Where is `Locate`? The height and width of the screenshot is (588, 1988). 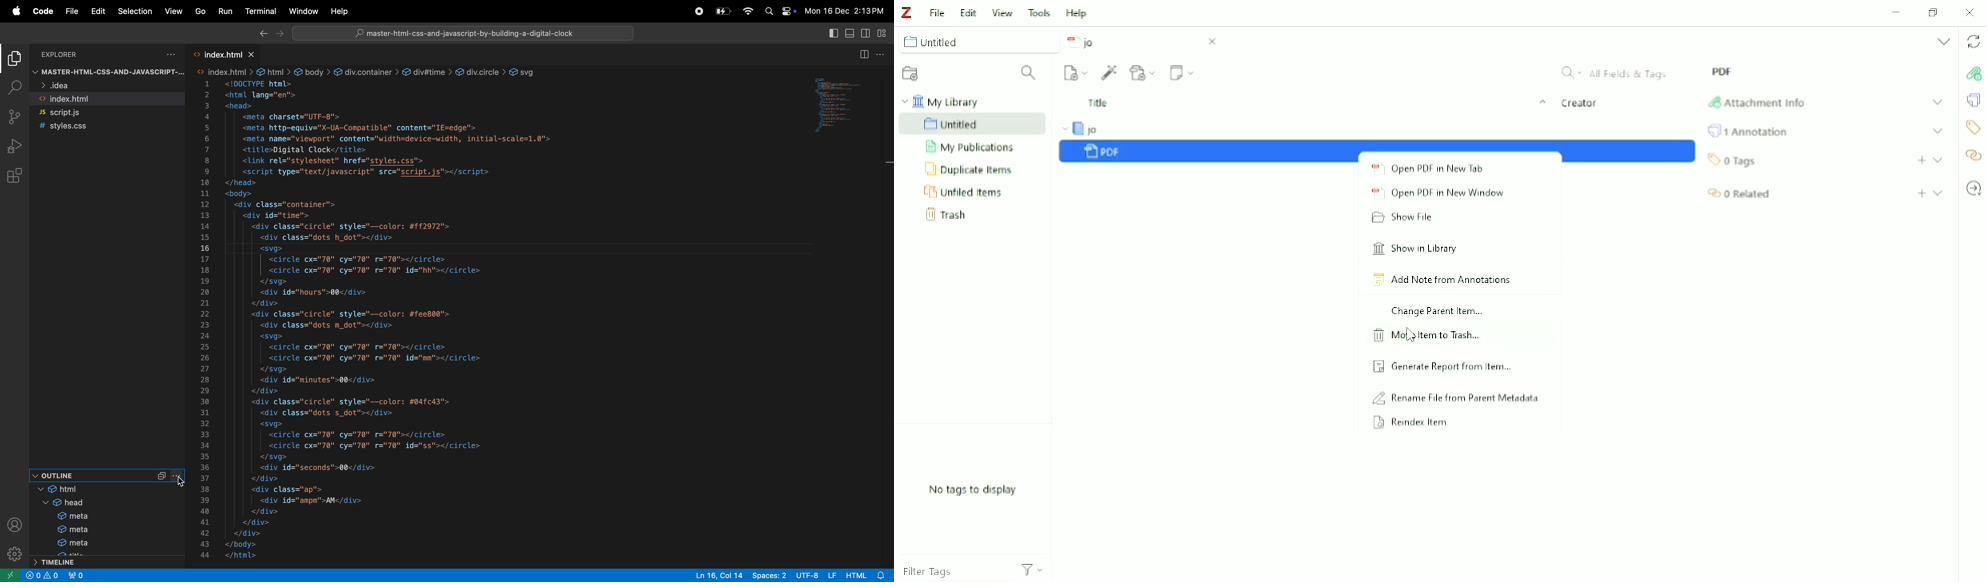 Locate is located at coordinates (1974, 188).